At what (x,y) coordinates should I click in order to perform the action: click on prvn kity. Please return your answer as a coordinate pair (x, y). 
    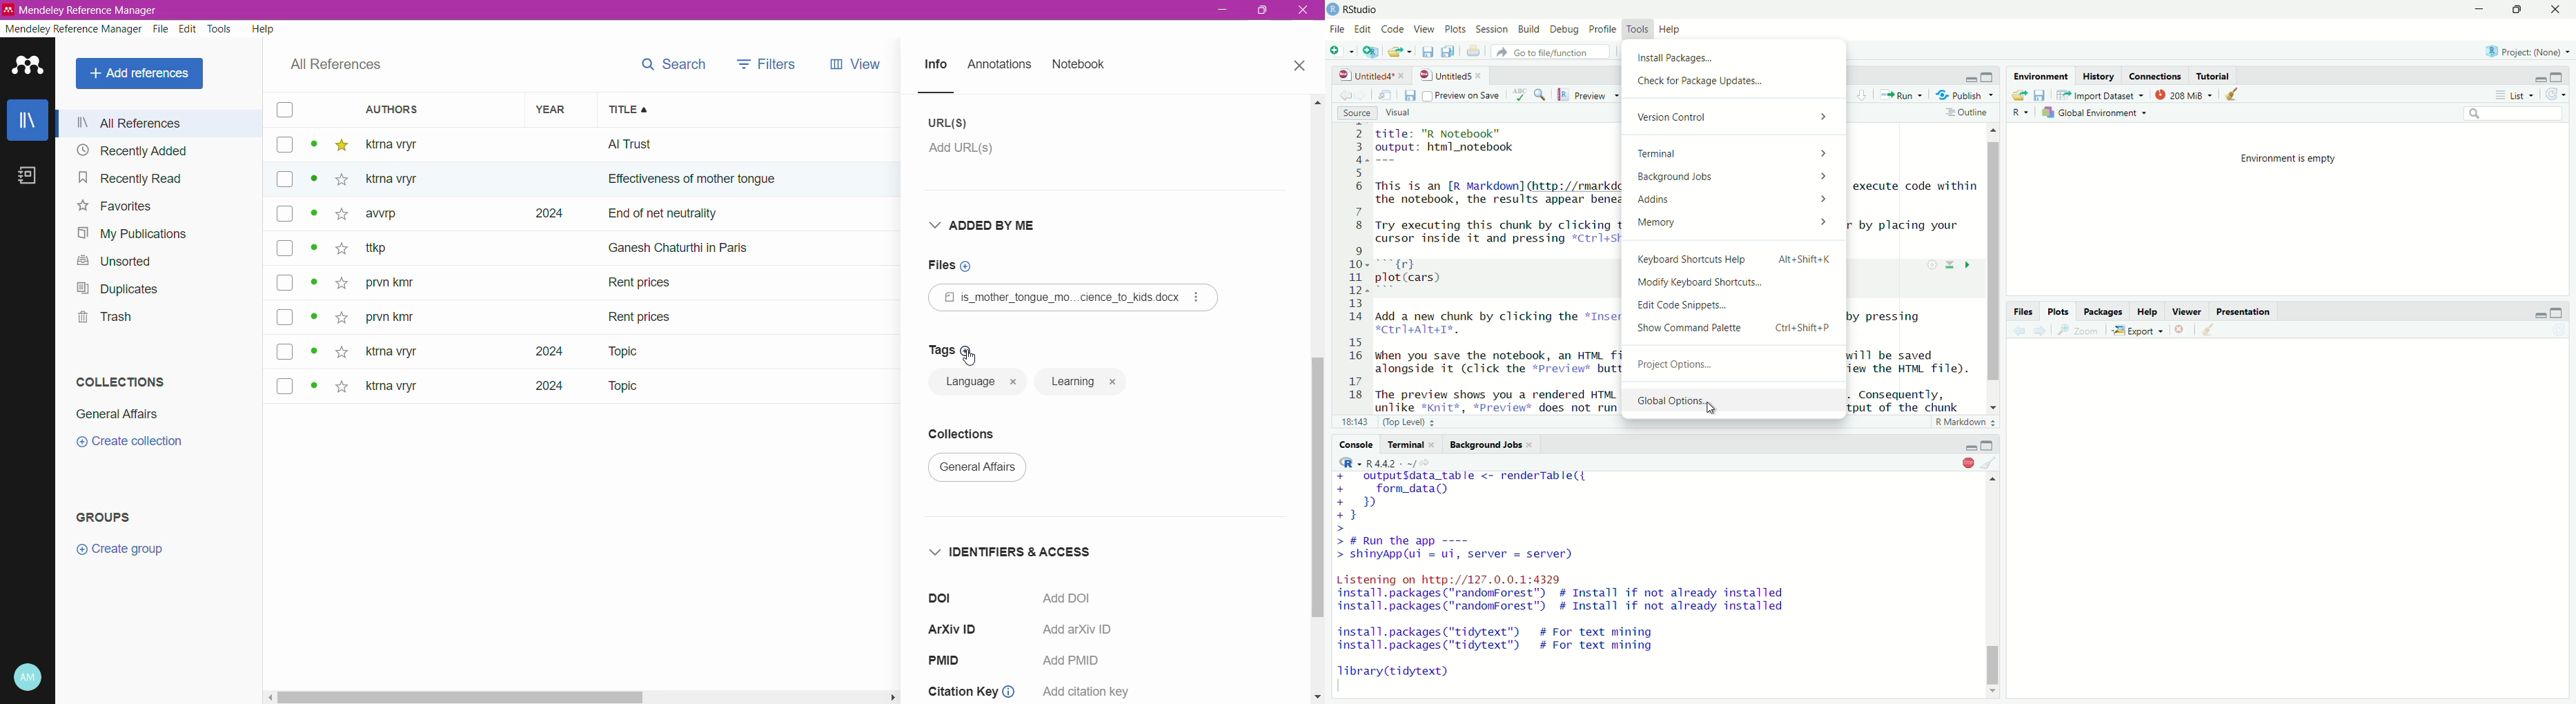
    Looking at the image, I should click on (390, 319).